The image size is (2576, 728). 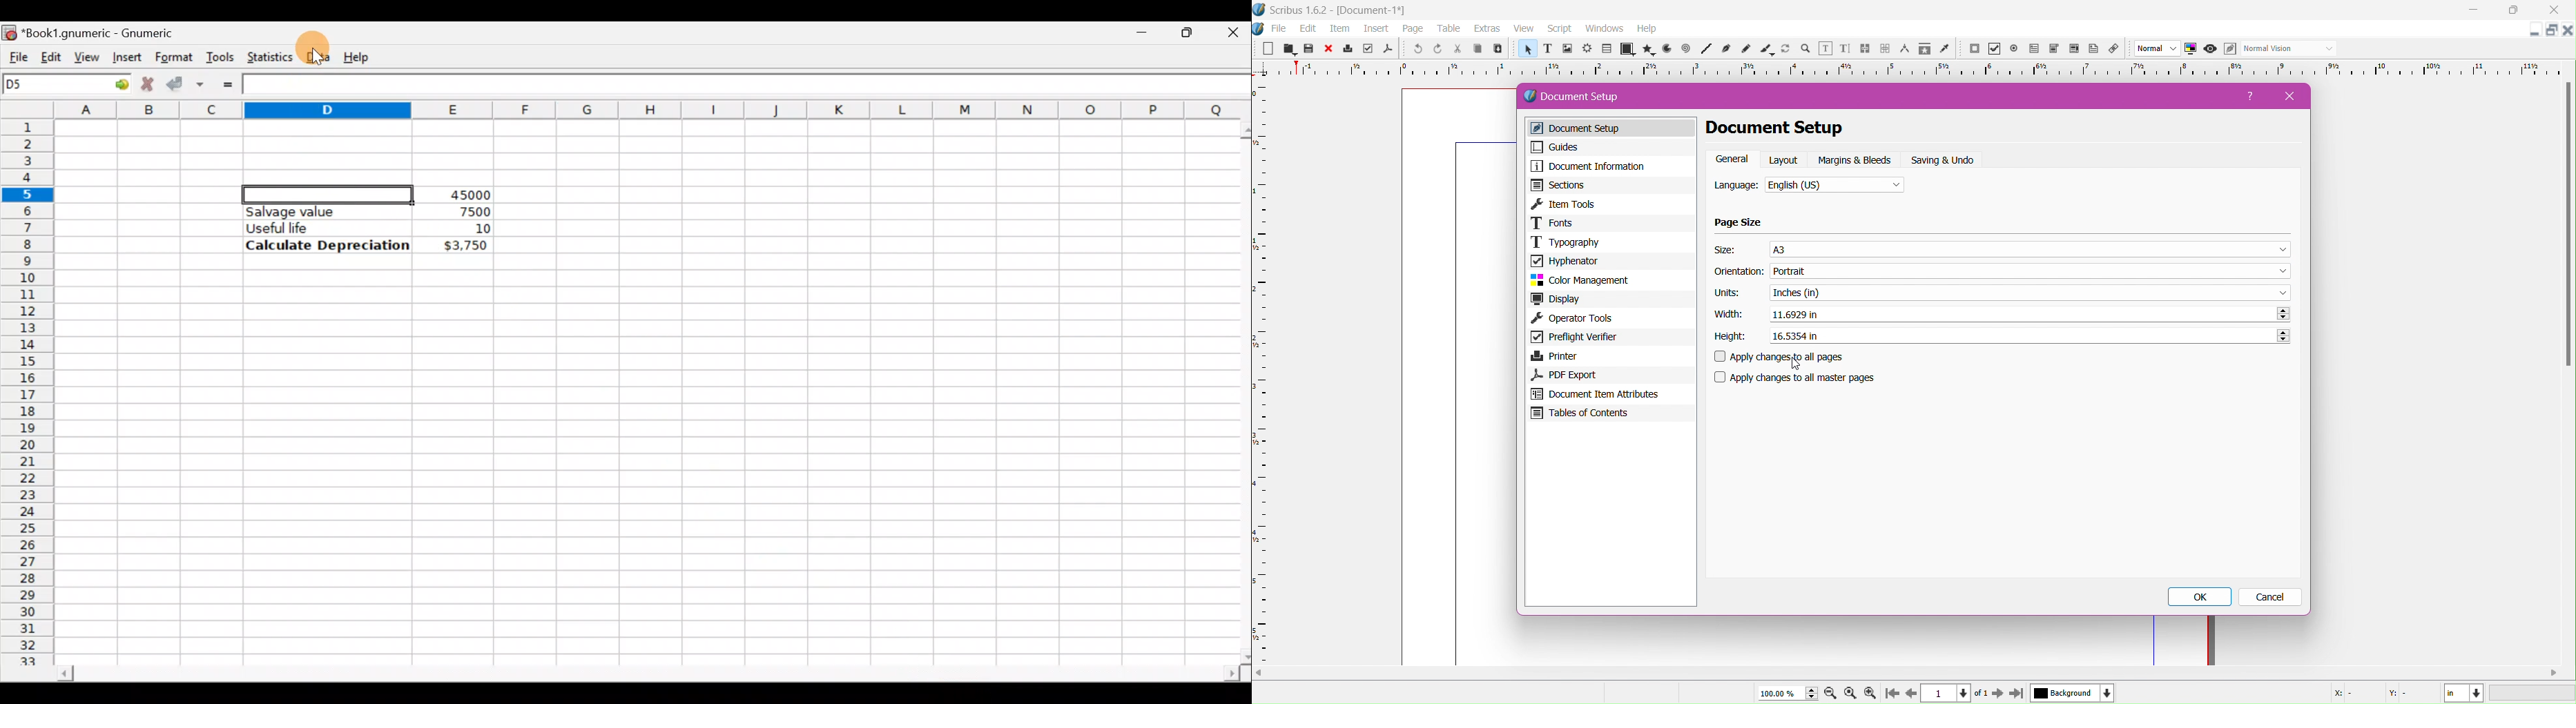 What do you see at coordinates (1885, 49) in the screenshot?
I see `unlink text frames` at bounding box center [1885, 49].